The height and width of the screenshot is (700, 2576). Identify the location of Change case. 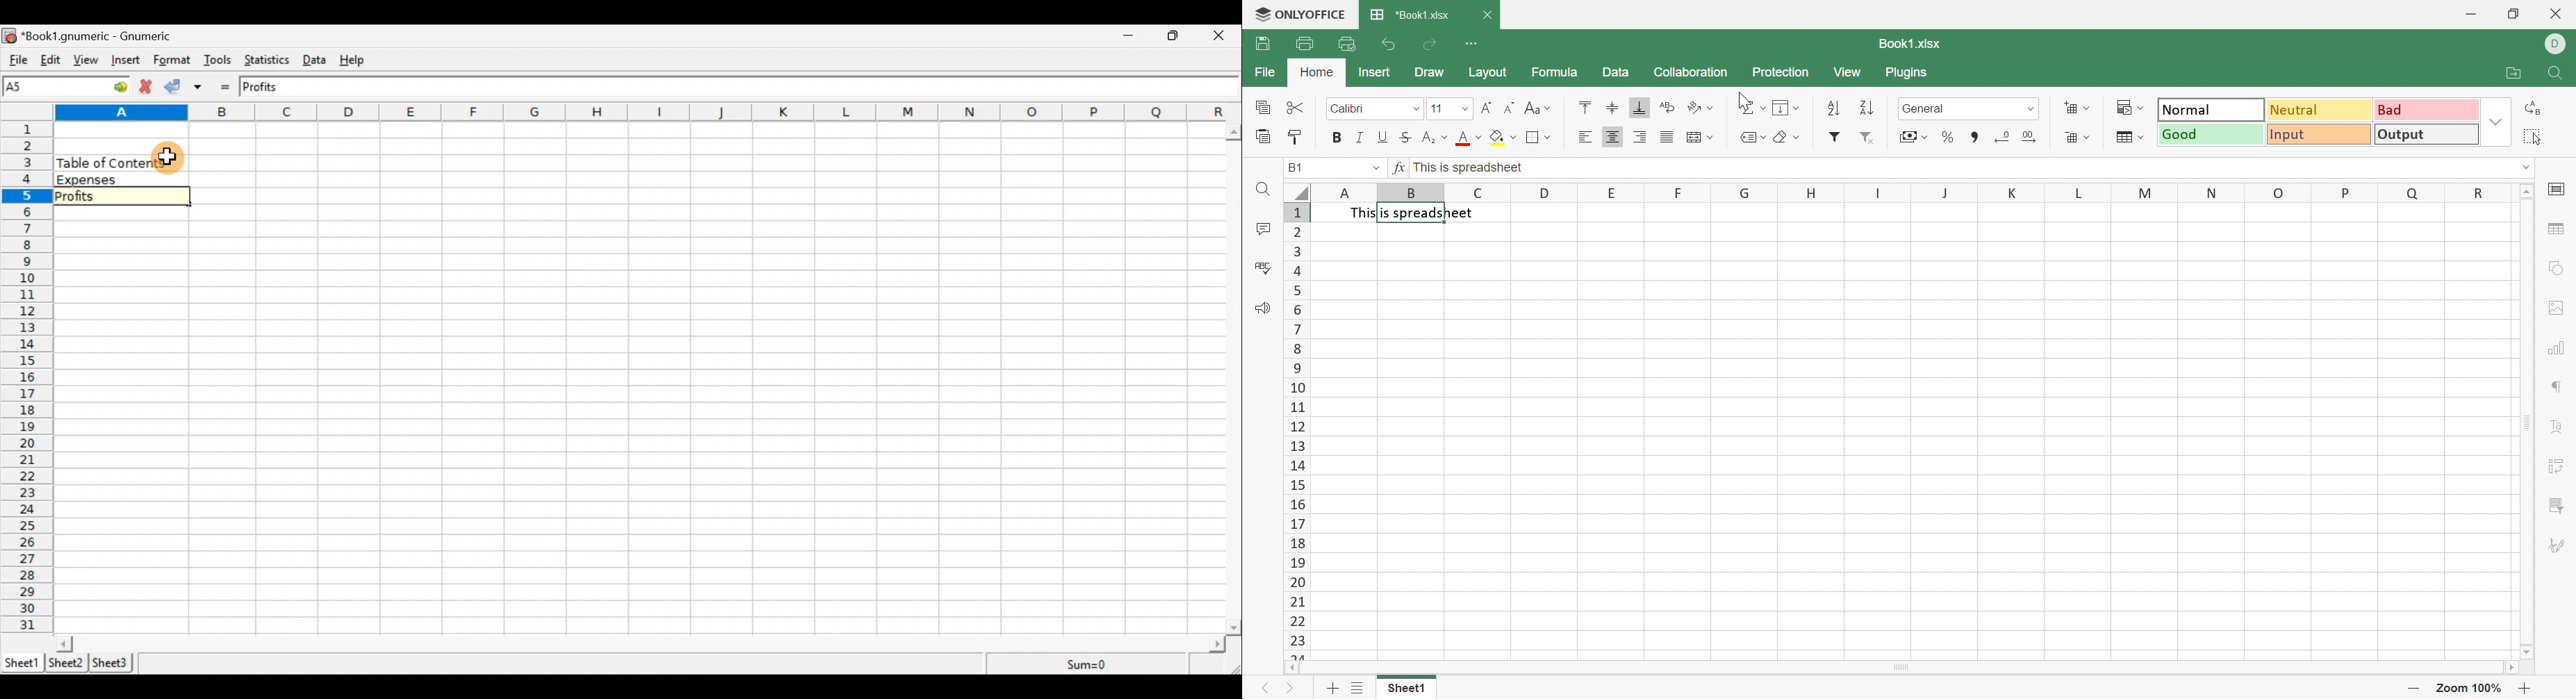
(1532, 107).